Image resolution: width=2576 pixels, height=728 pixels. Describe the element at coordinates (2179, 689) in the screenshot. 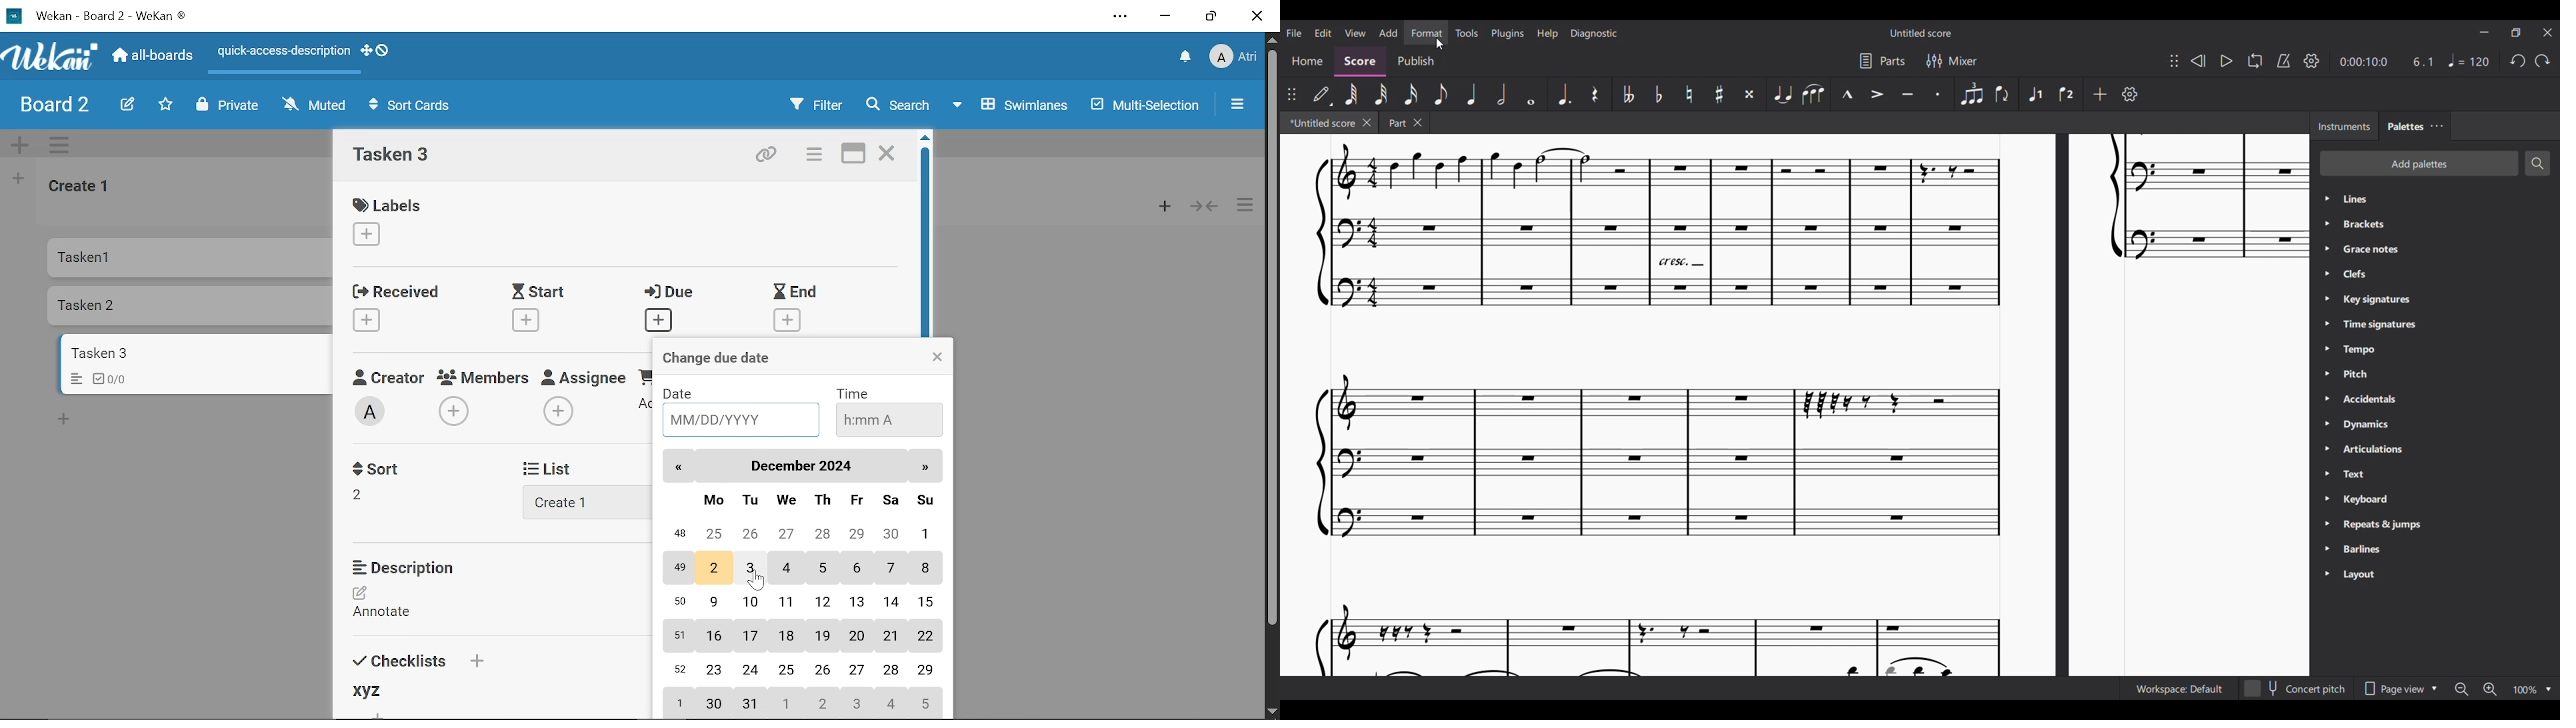

I see `Current workspace setting` at that location.